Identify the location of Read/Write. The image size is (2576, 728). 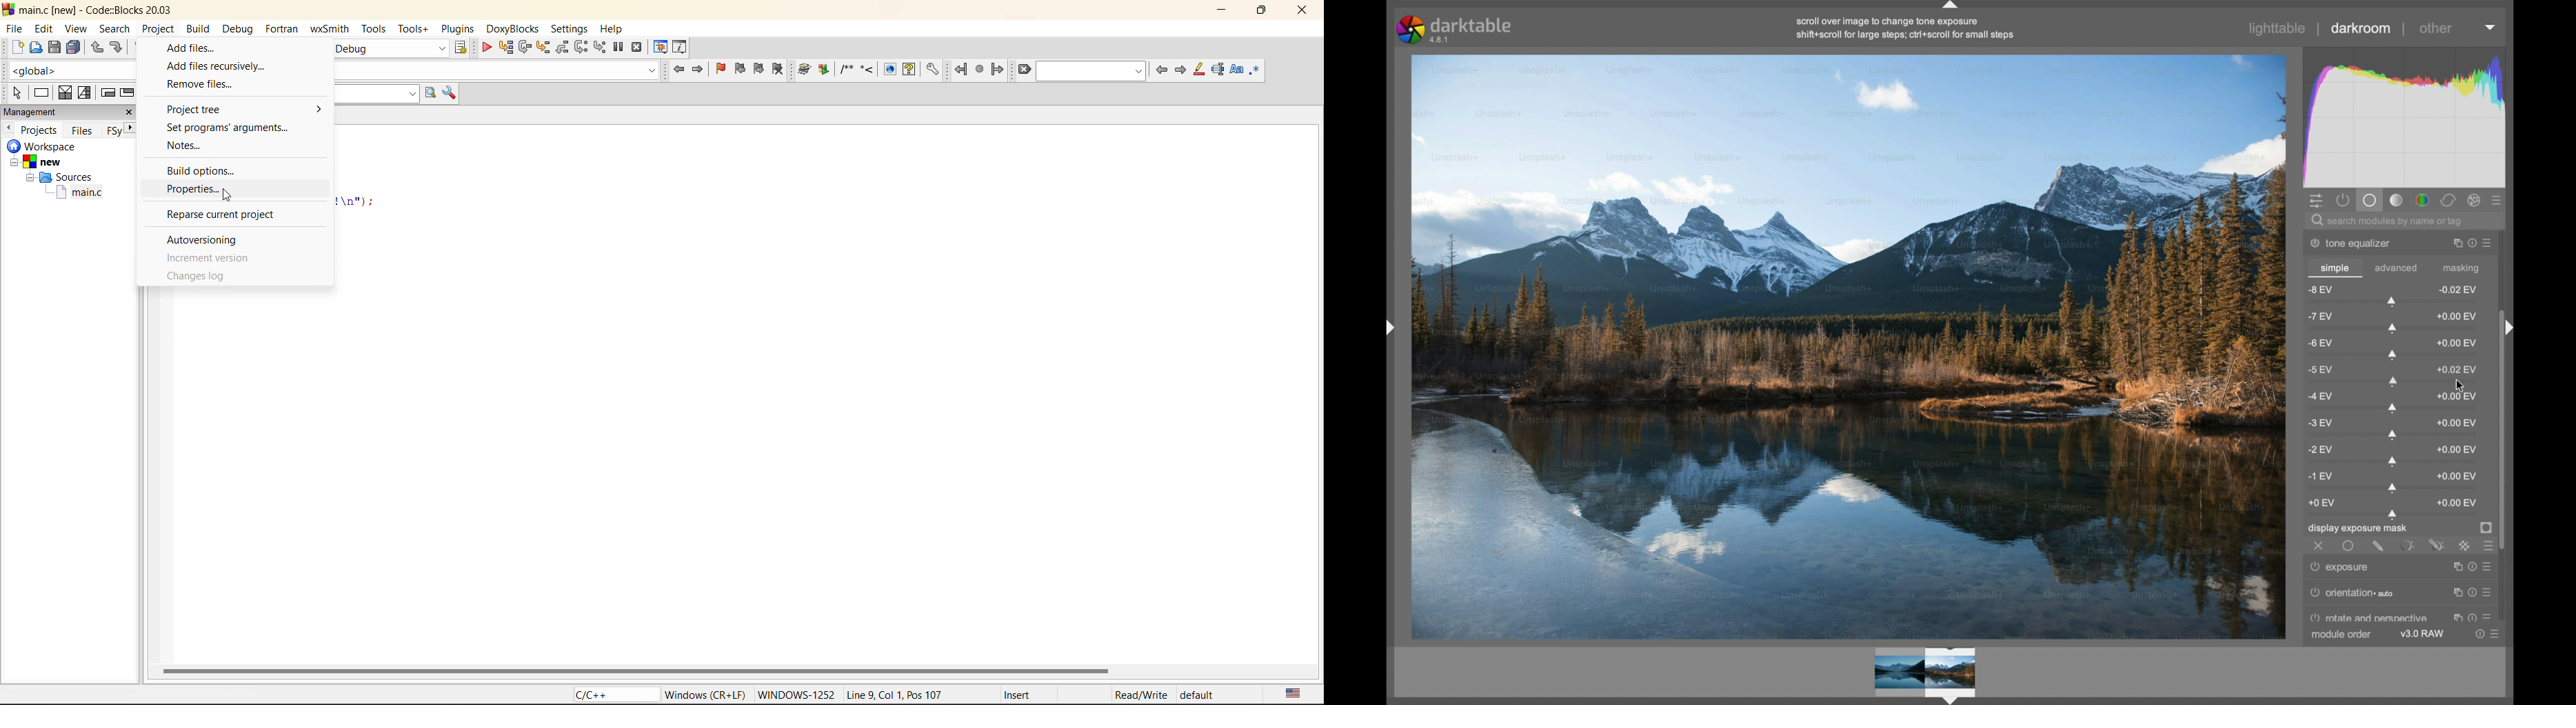
(1140, 695).